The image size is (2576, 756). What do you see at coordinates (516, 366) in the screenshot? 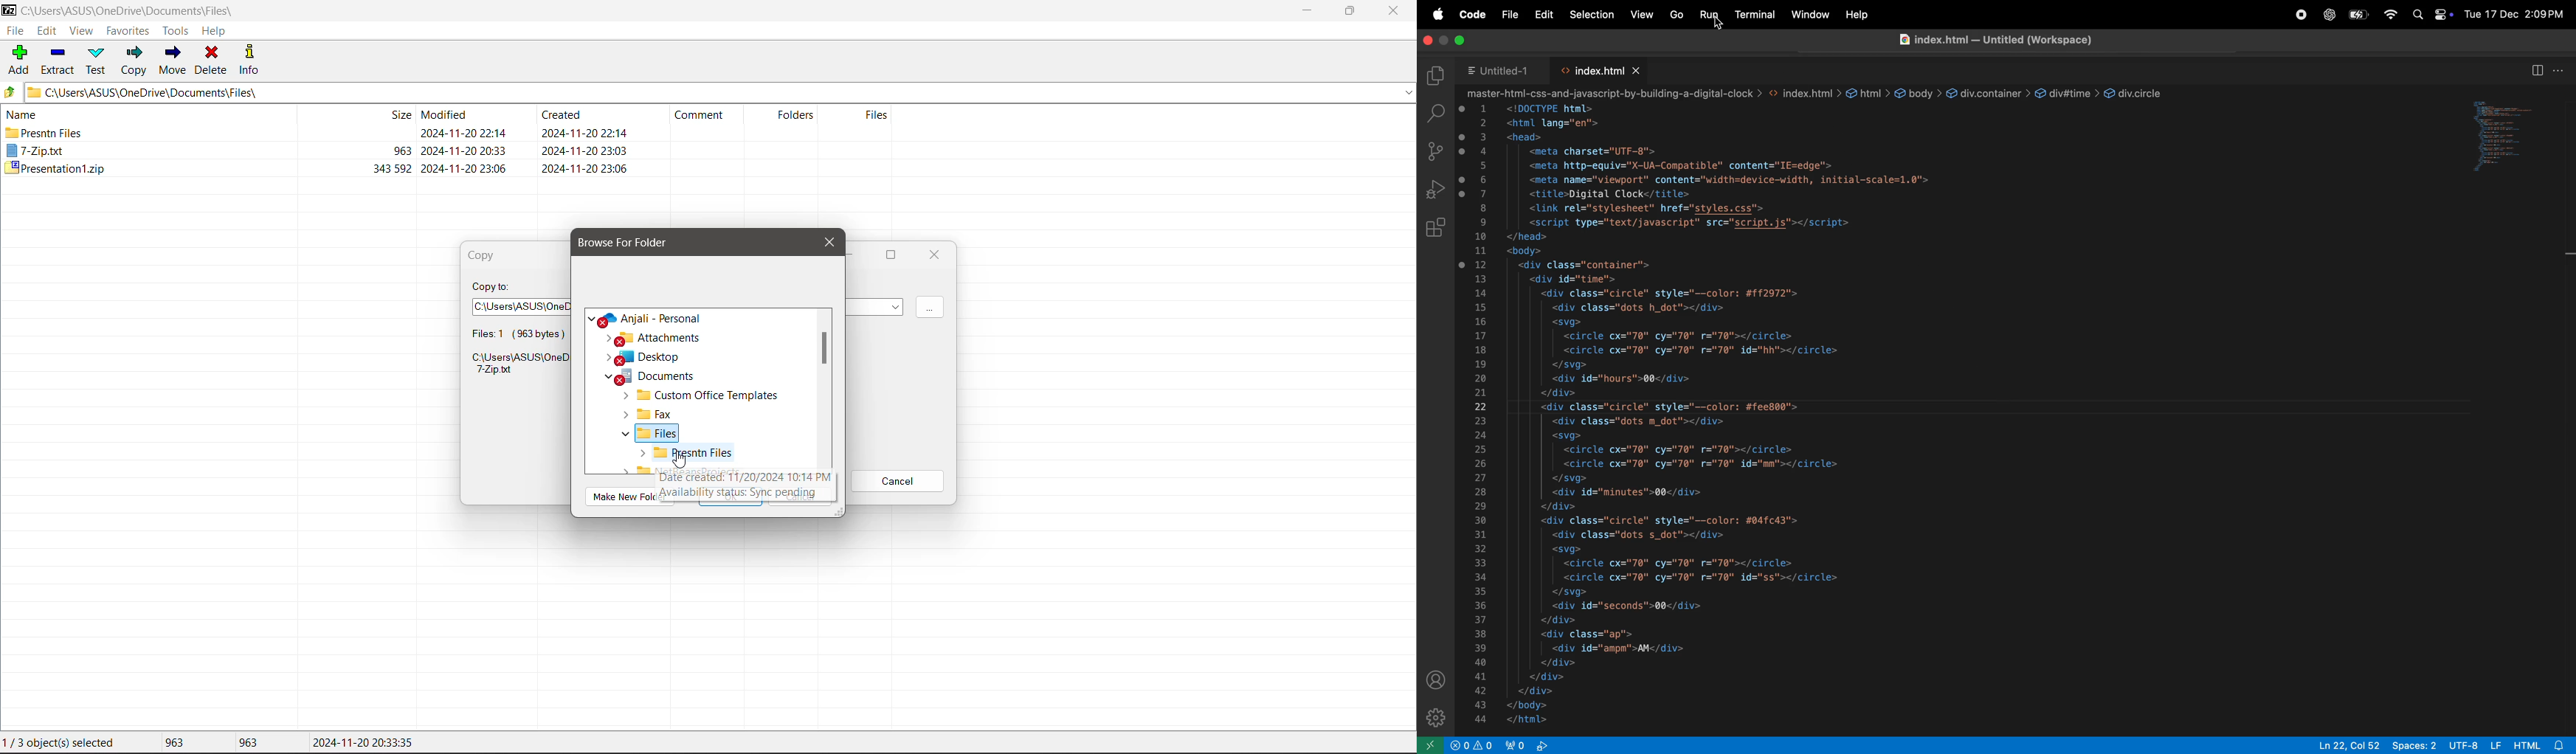
I see `Selected file location path` at bounding box center [516, 366].